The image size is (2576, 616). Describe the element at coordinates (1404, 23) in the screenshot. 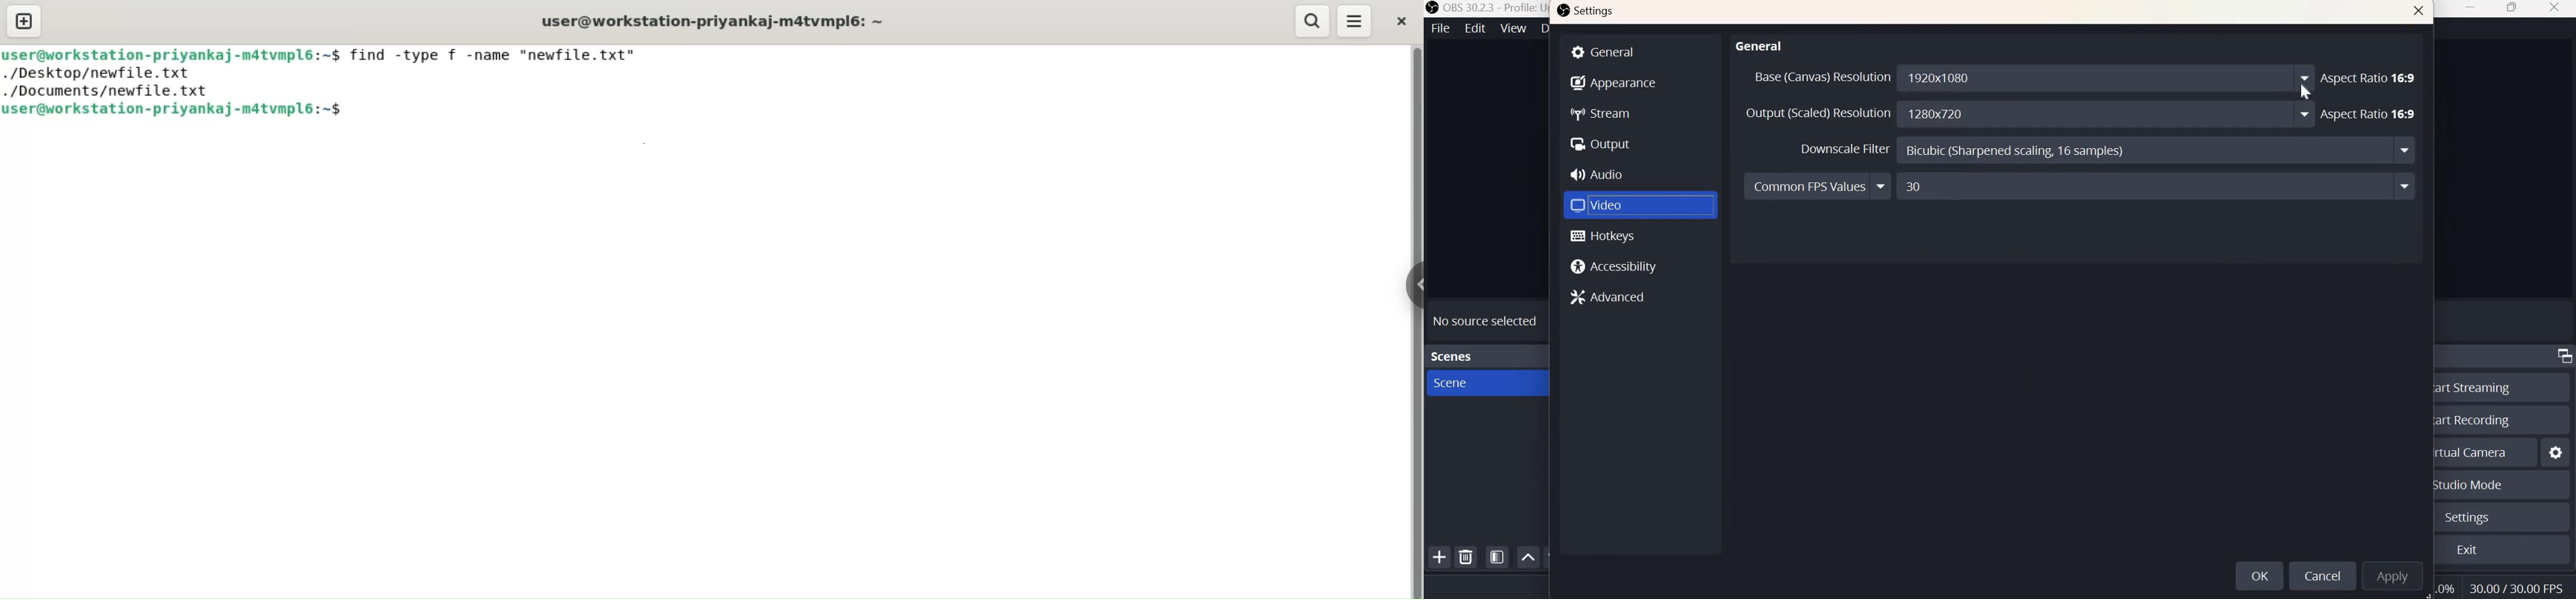

I see `close` at that location.